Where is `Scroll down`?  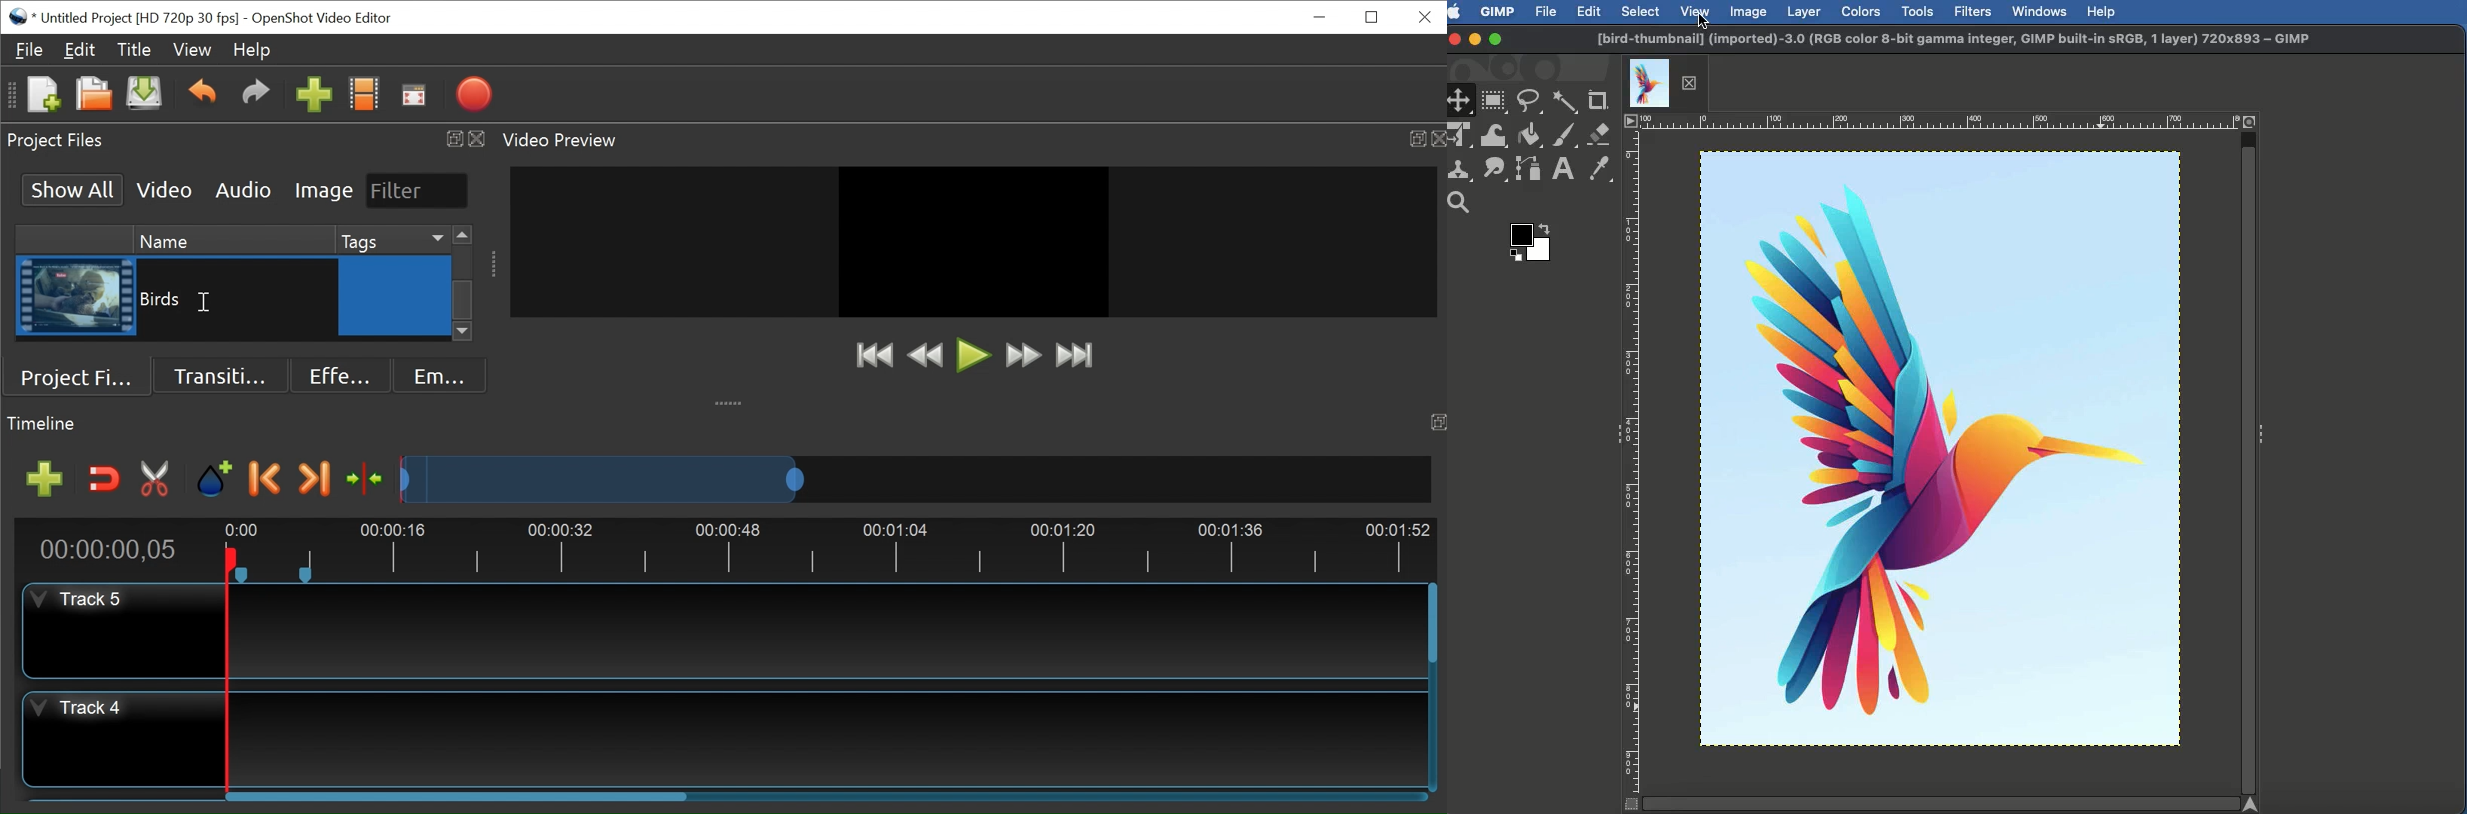
Scroll down is located at coordinates (463, 333).